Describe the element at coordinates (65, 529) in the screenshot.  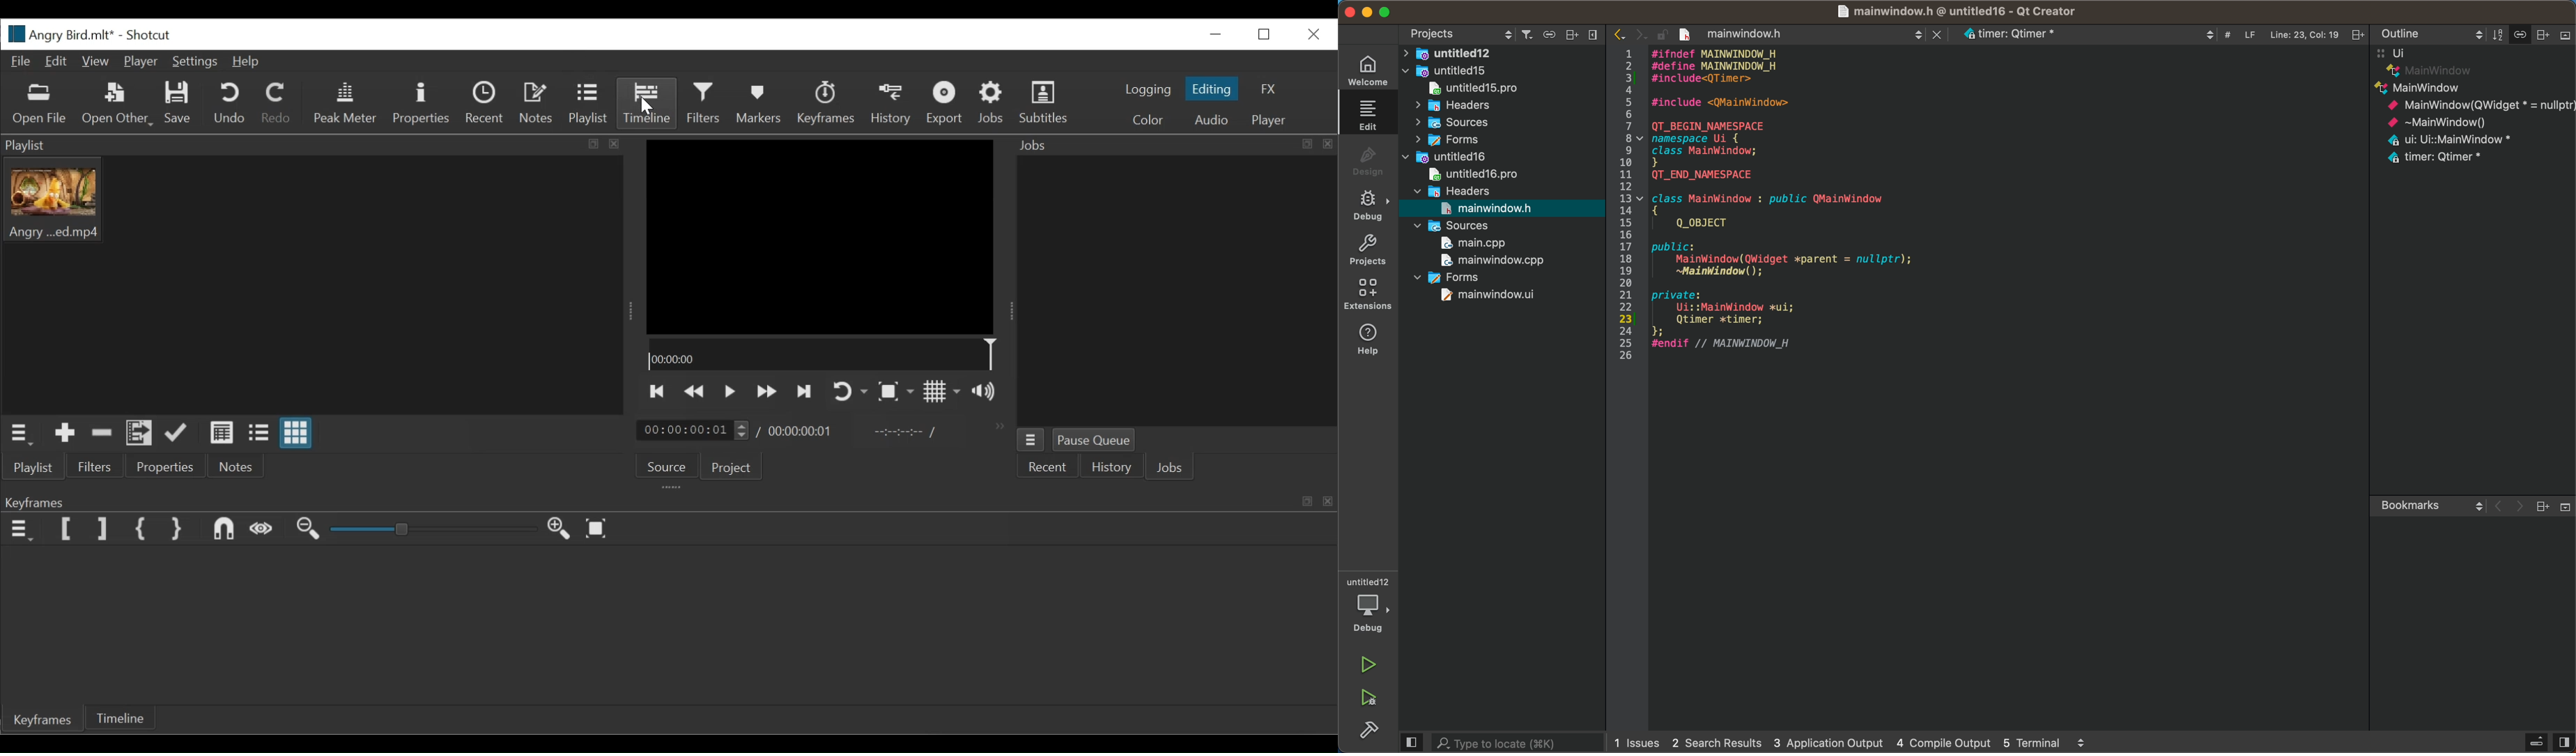
I see `Set Filter First` at that location.